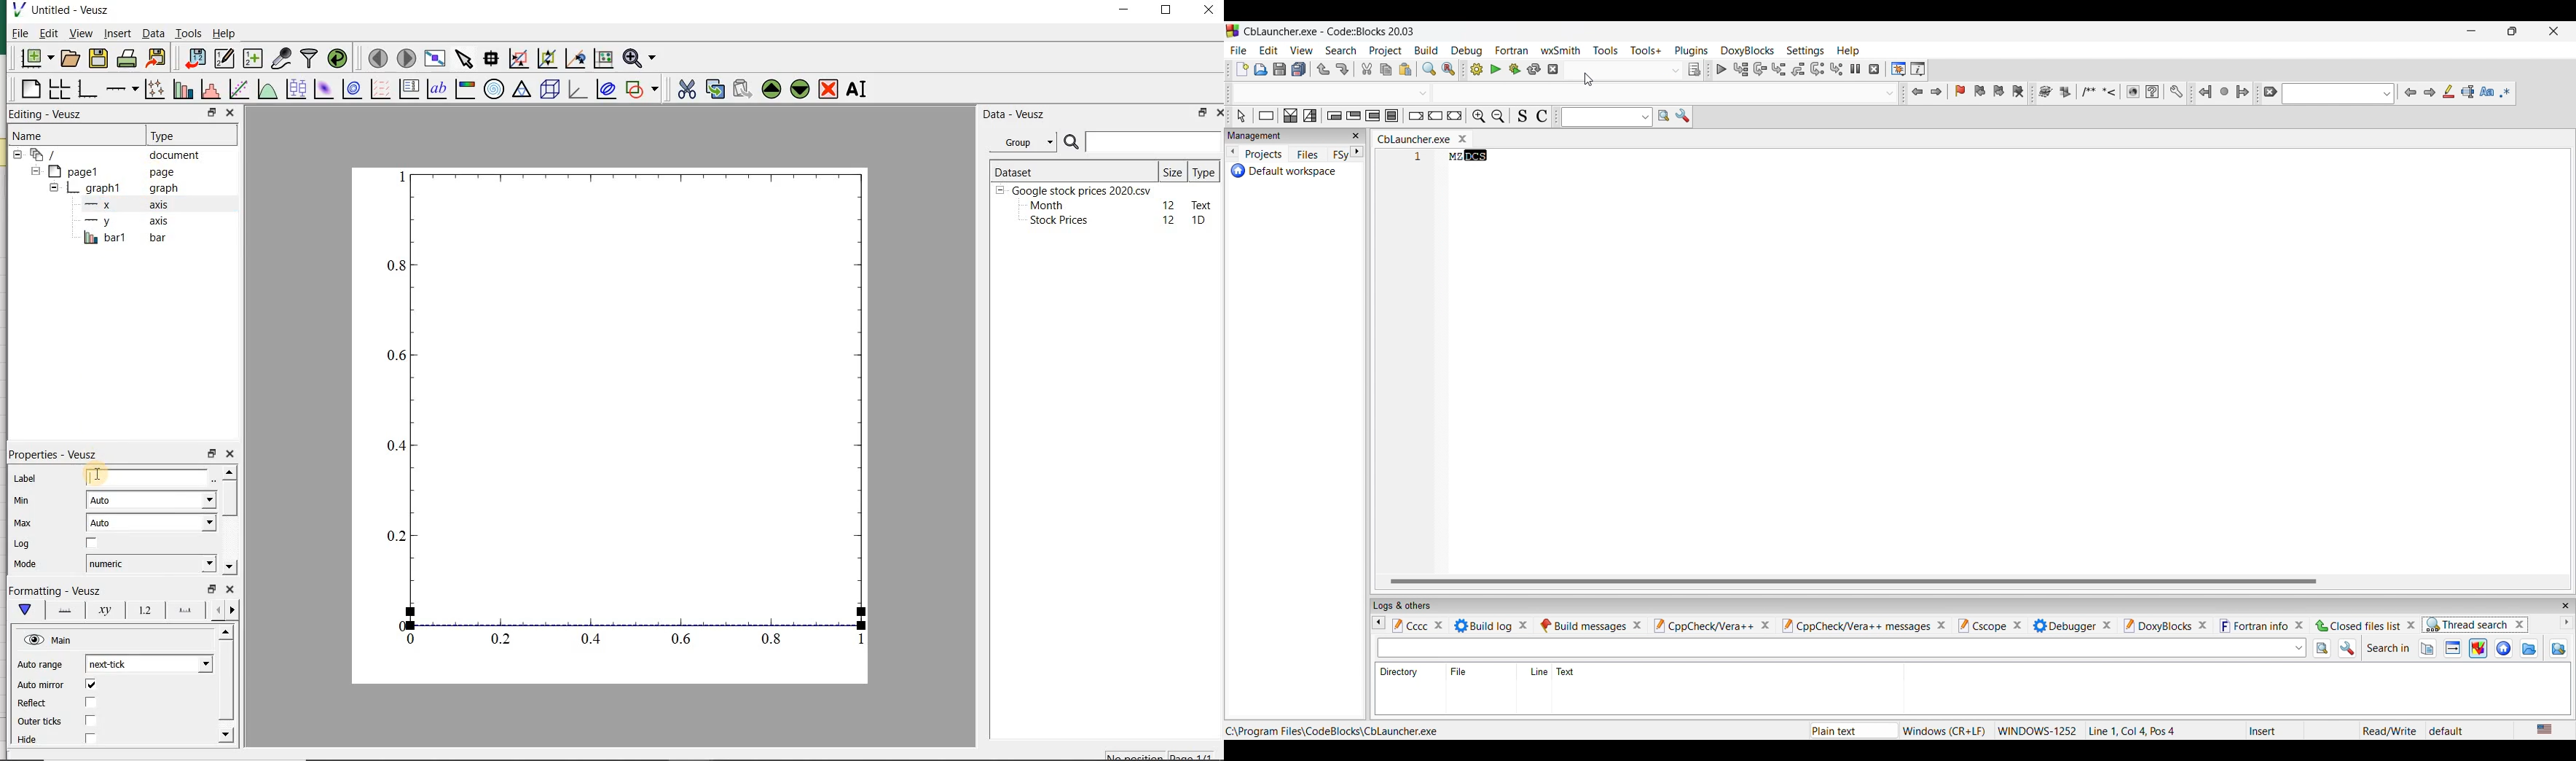 This screenshot has width=2576, height=784. What do you see at coordinates (1291, 116) in the screenshot?
I see `Decision` at bounding box center [1291, 116].